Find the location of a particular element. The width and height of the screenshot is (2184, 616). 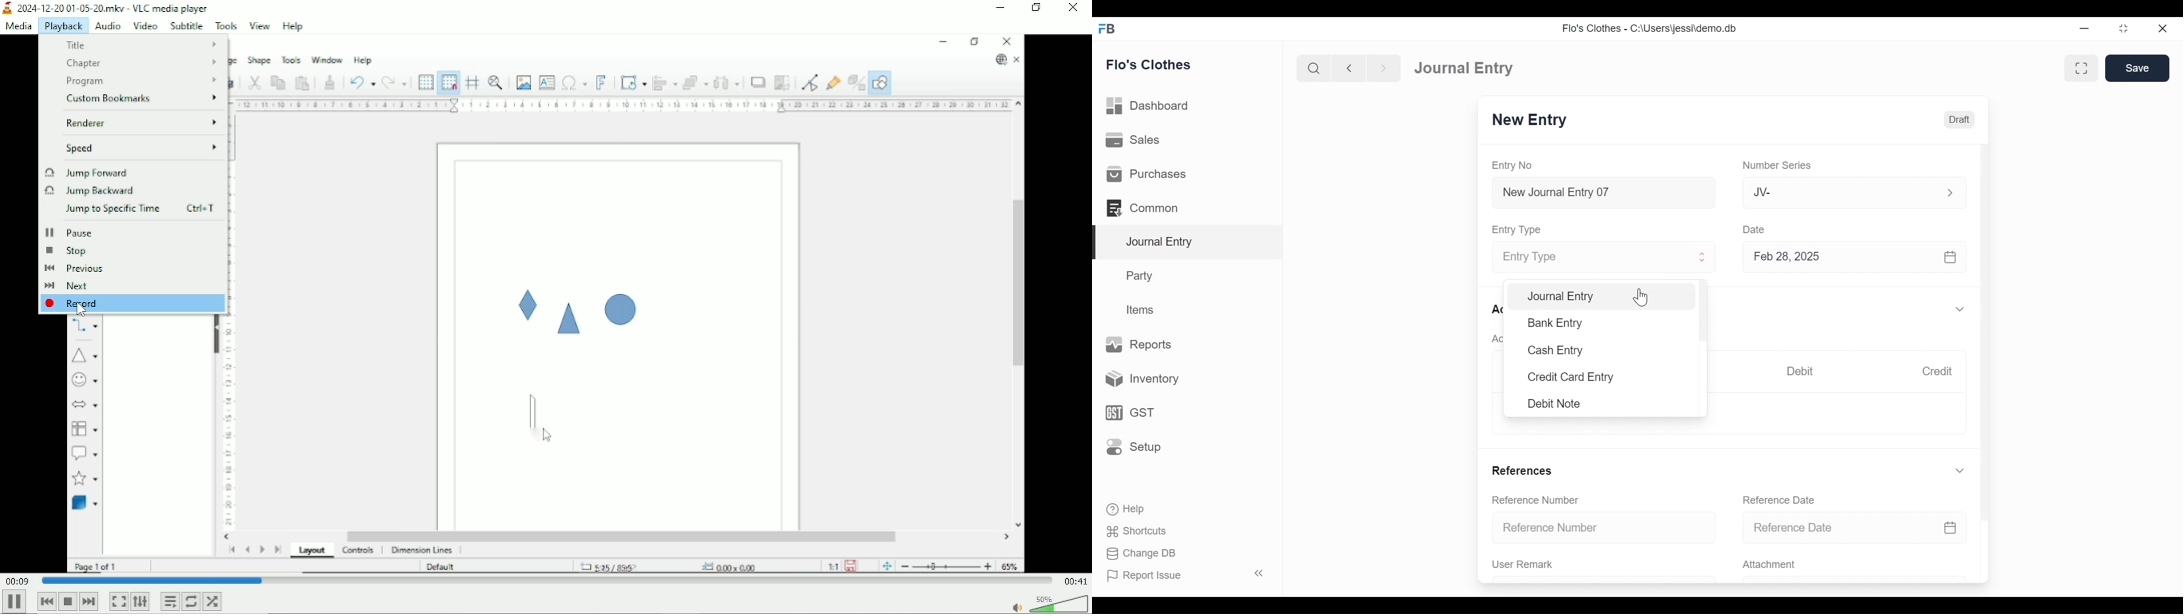

Change DB is located at coordinates (1140, 552).